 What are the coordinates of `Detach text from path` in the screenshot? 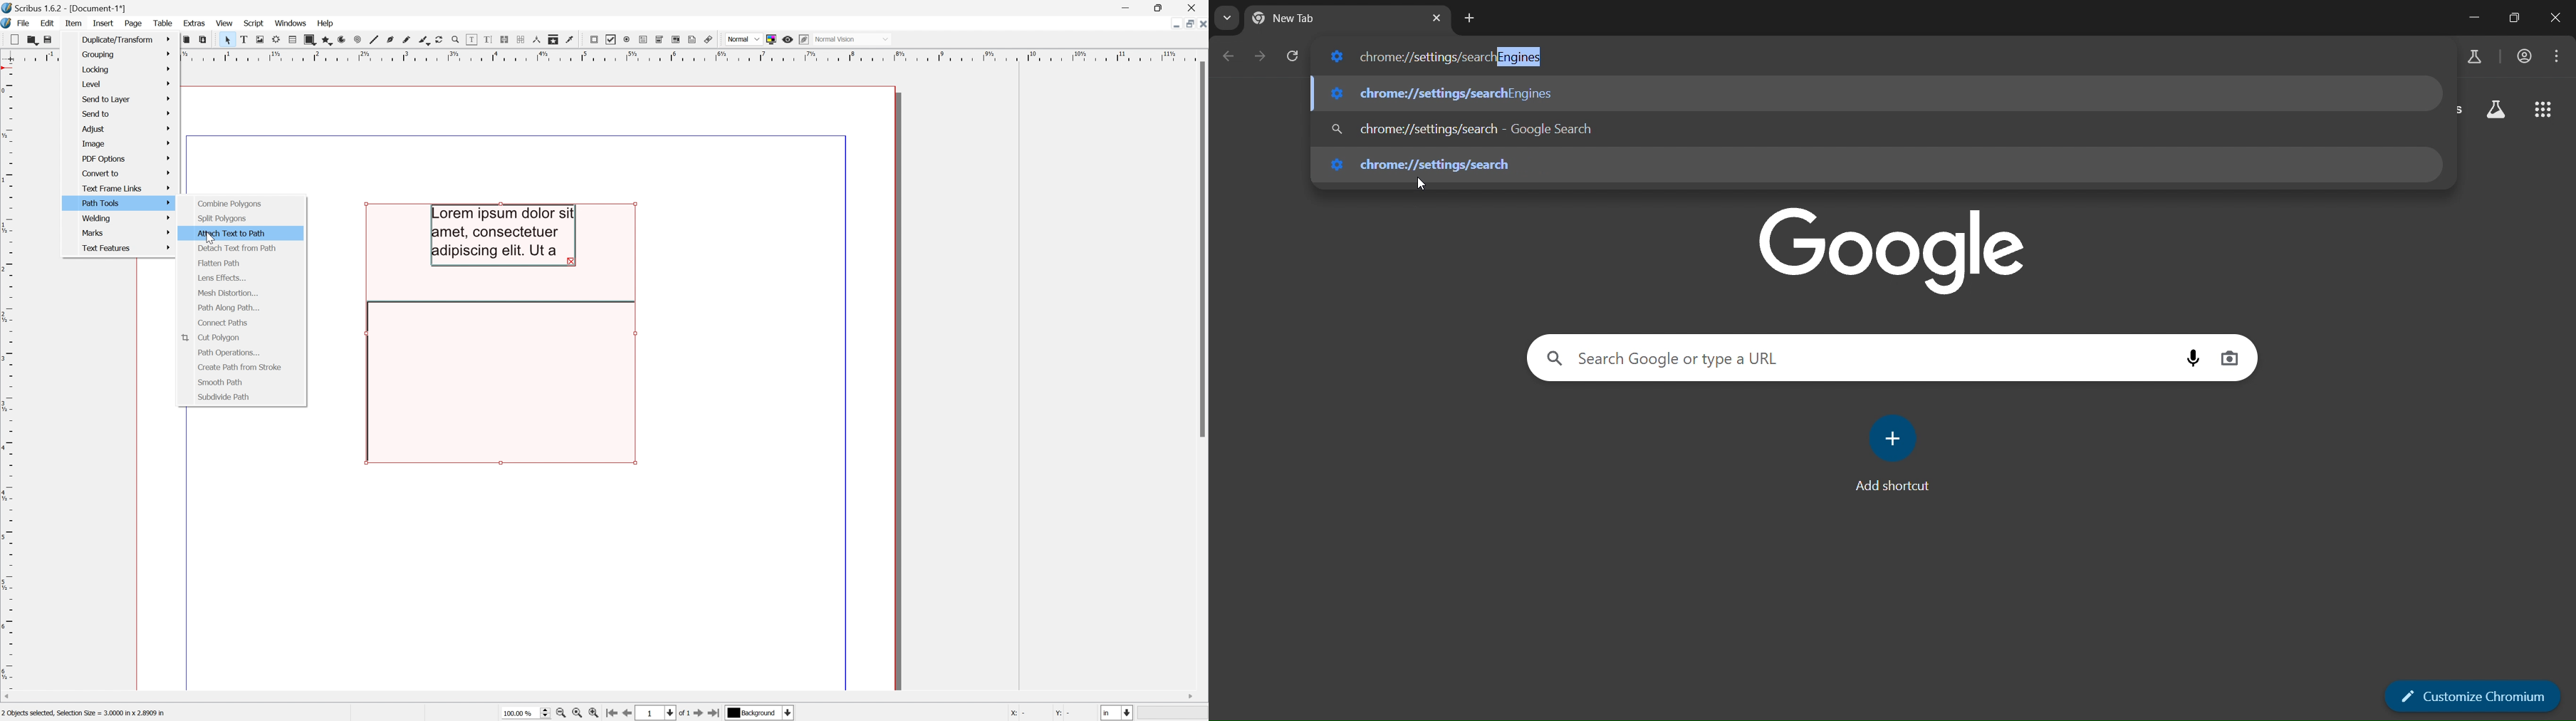 It's located at (235, 249).